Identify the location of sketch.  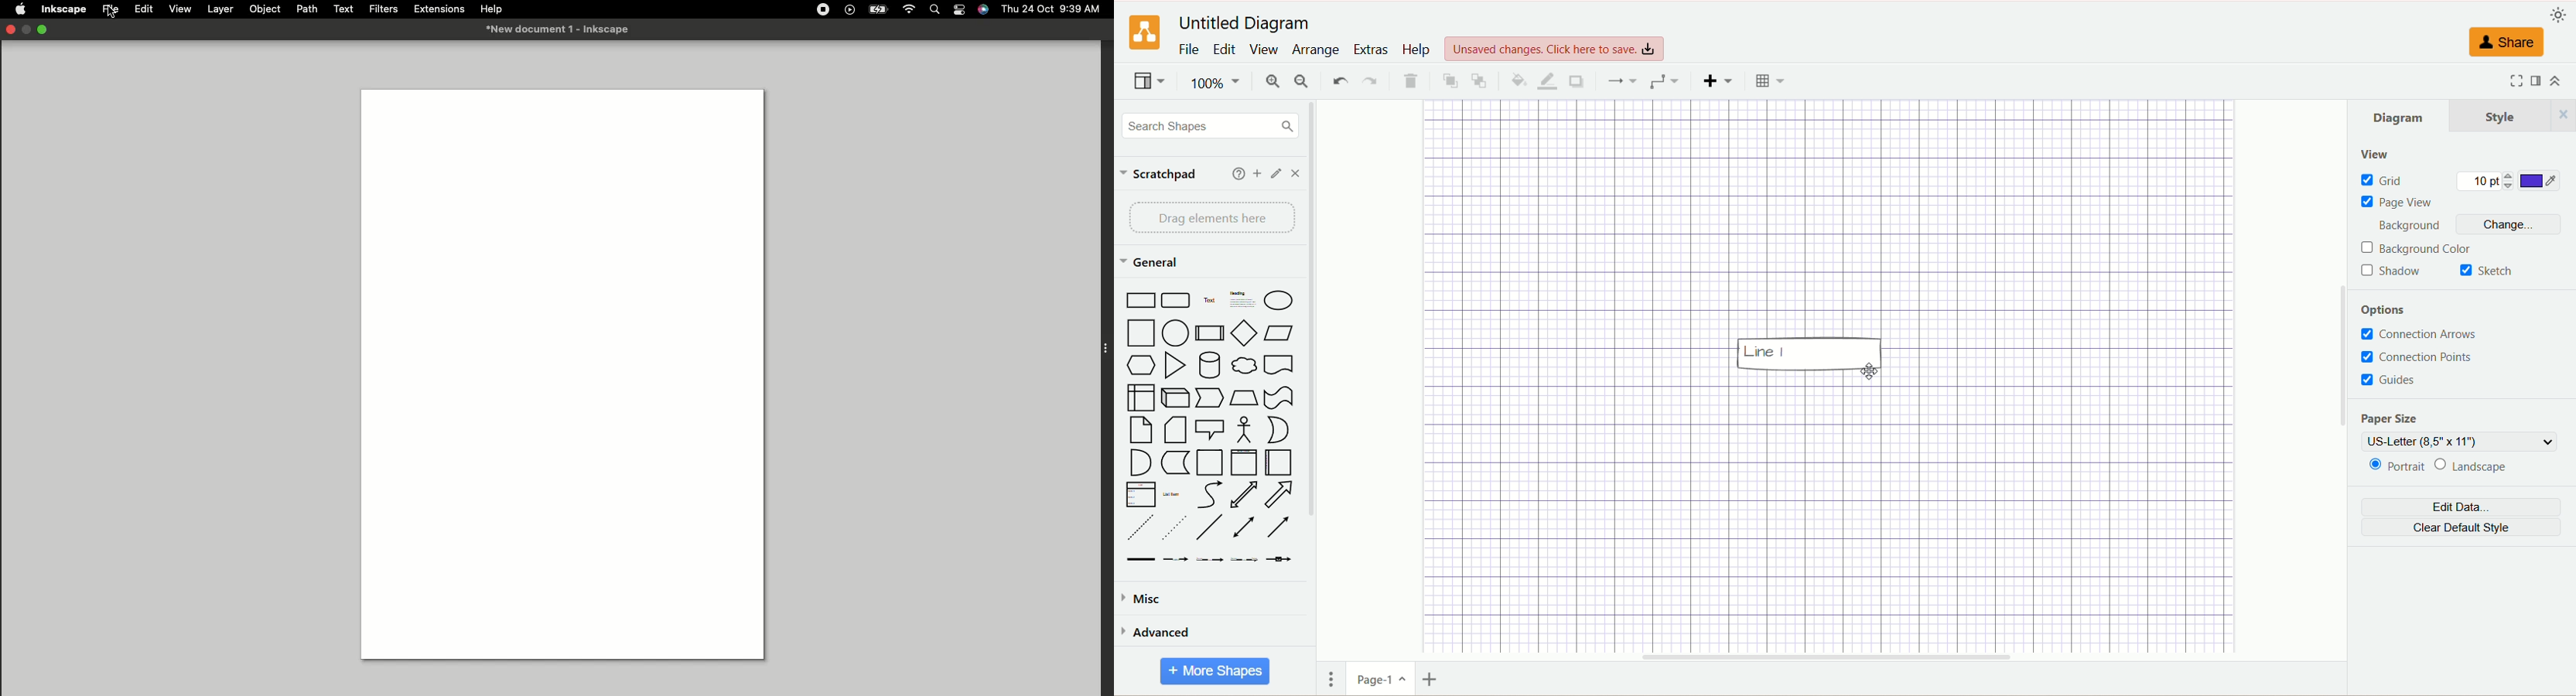
(2484, 269).